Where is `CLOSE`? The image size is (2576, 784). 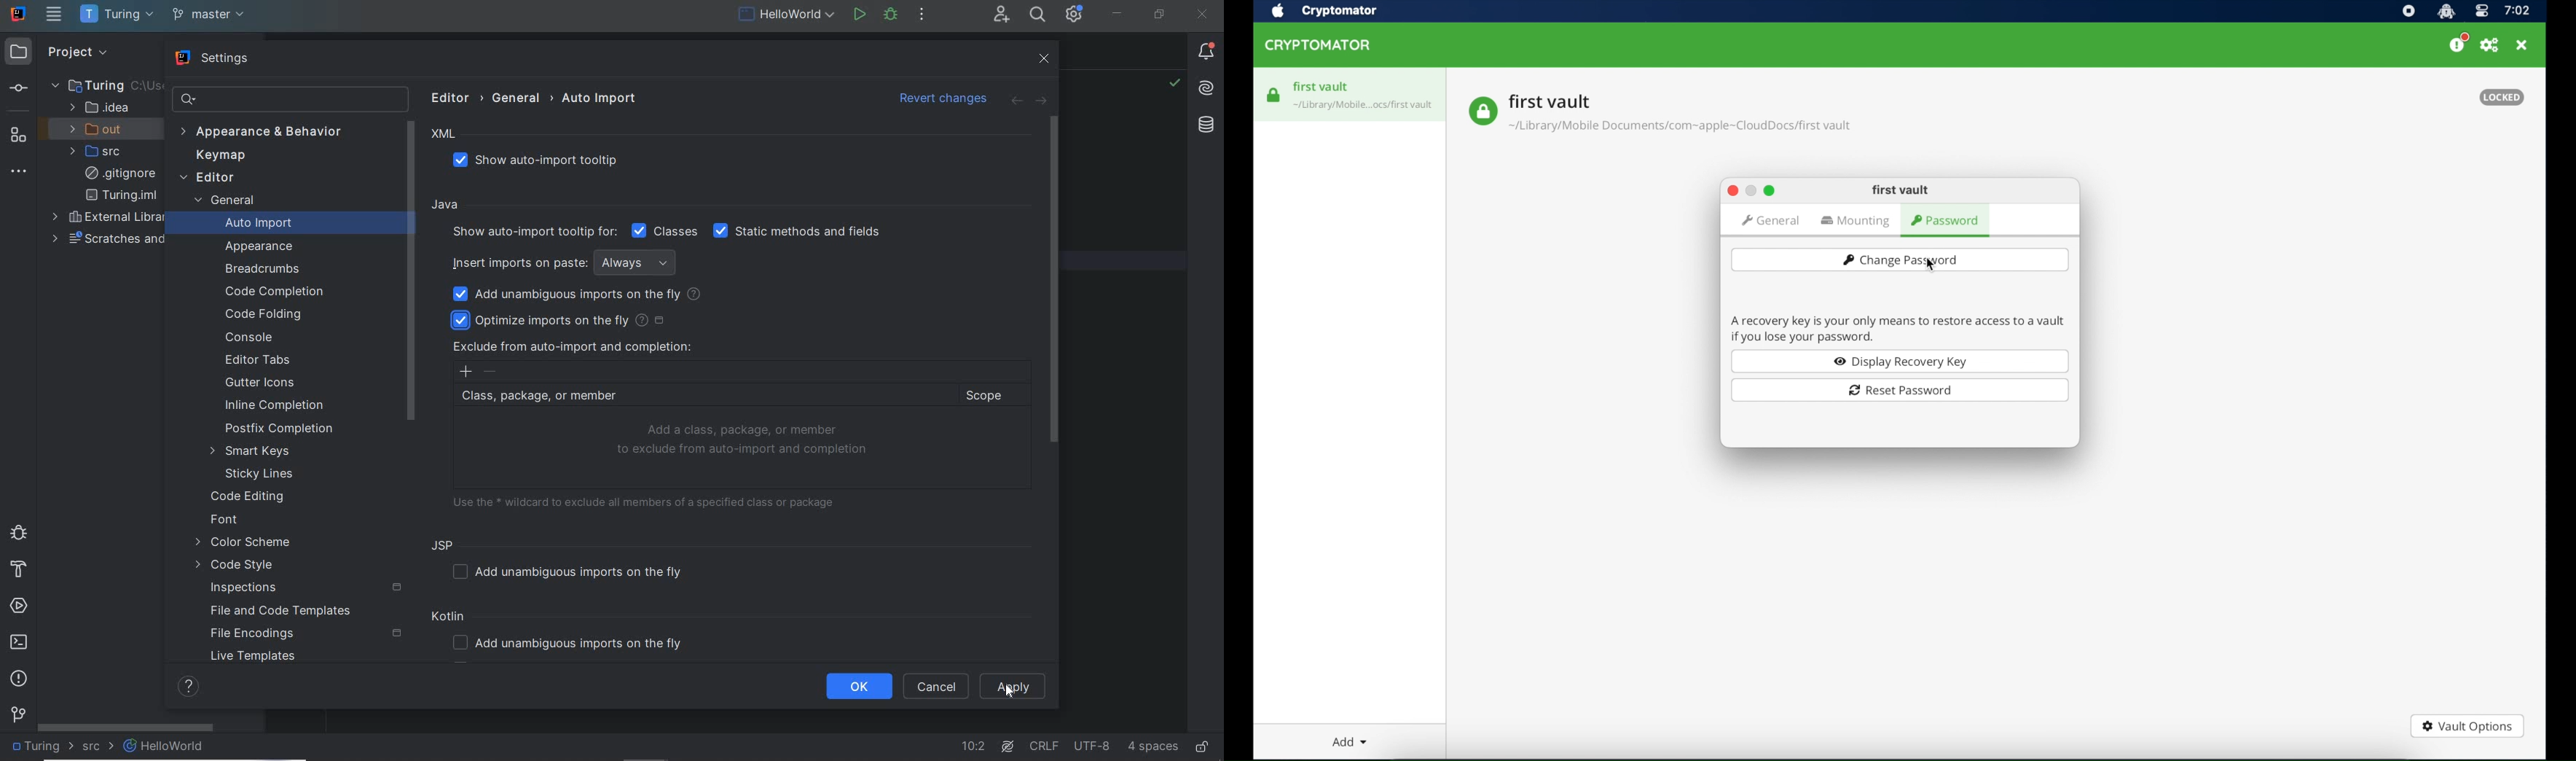
CLOSE is located at coordinates (1201, 15).